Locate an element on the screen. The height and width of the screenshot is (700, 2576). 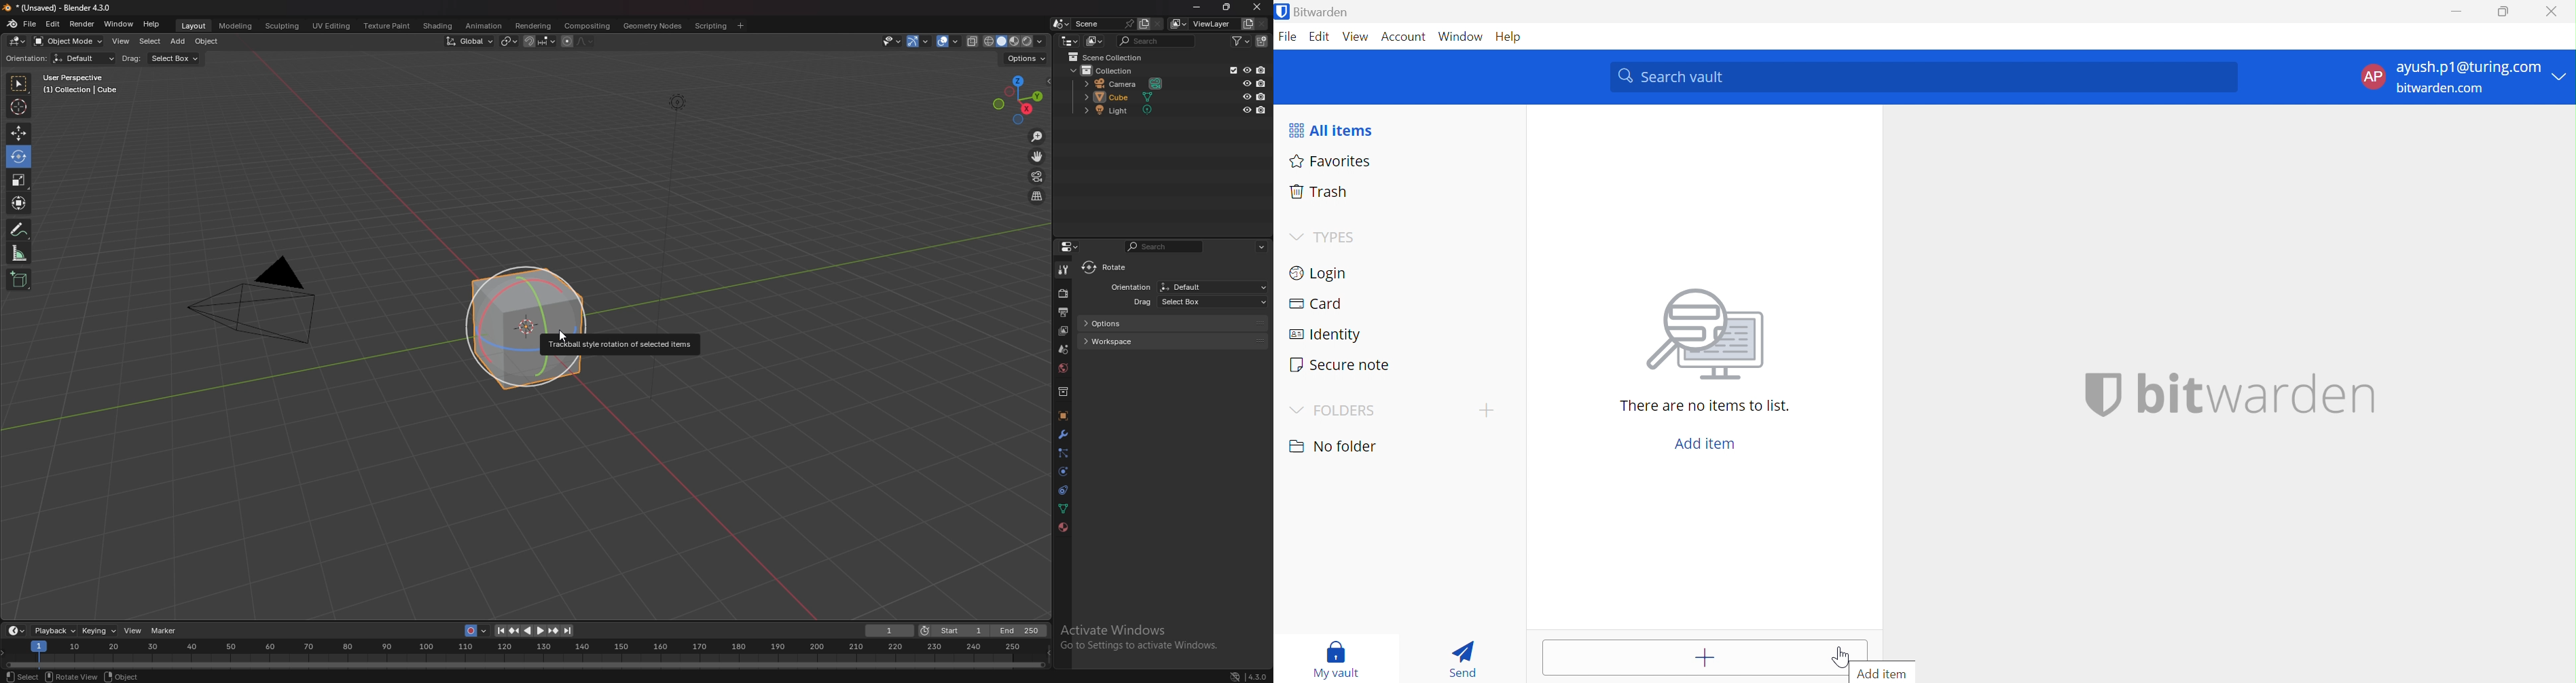
Default is located at coordinates (85, 60).